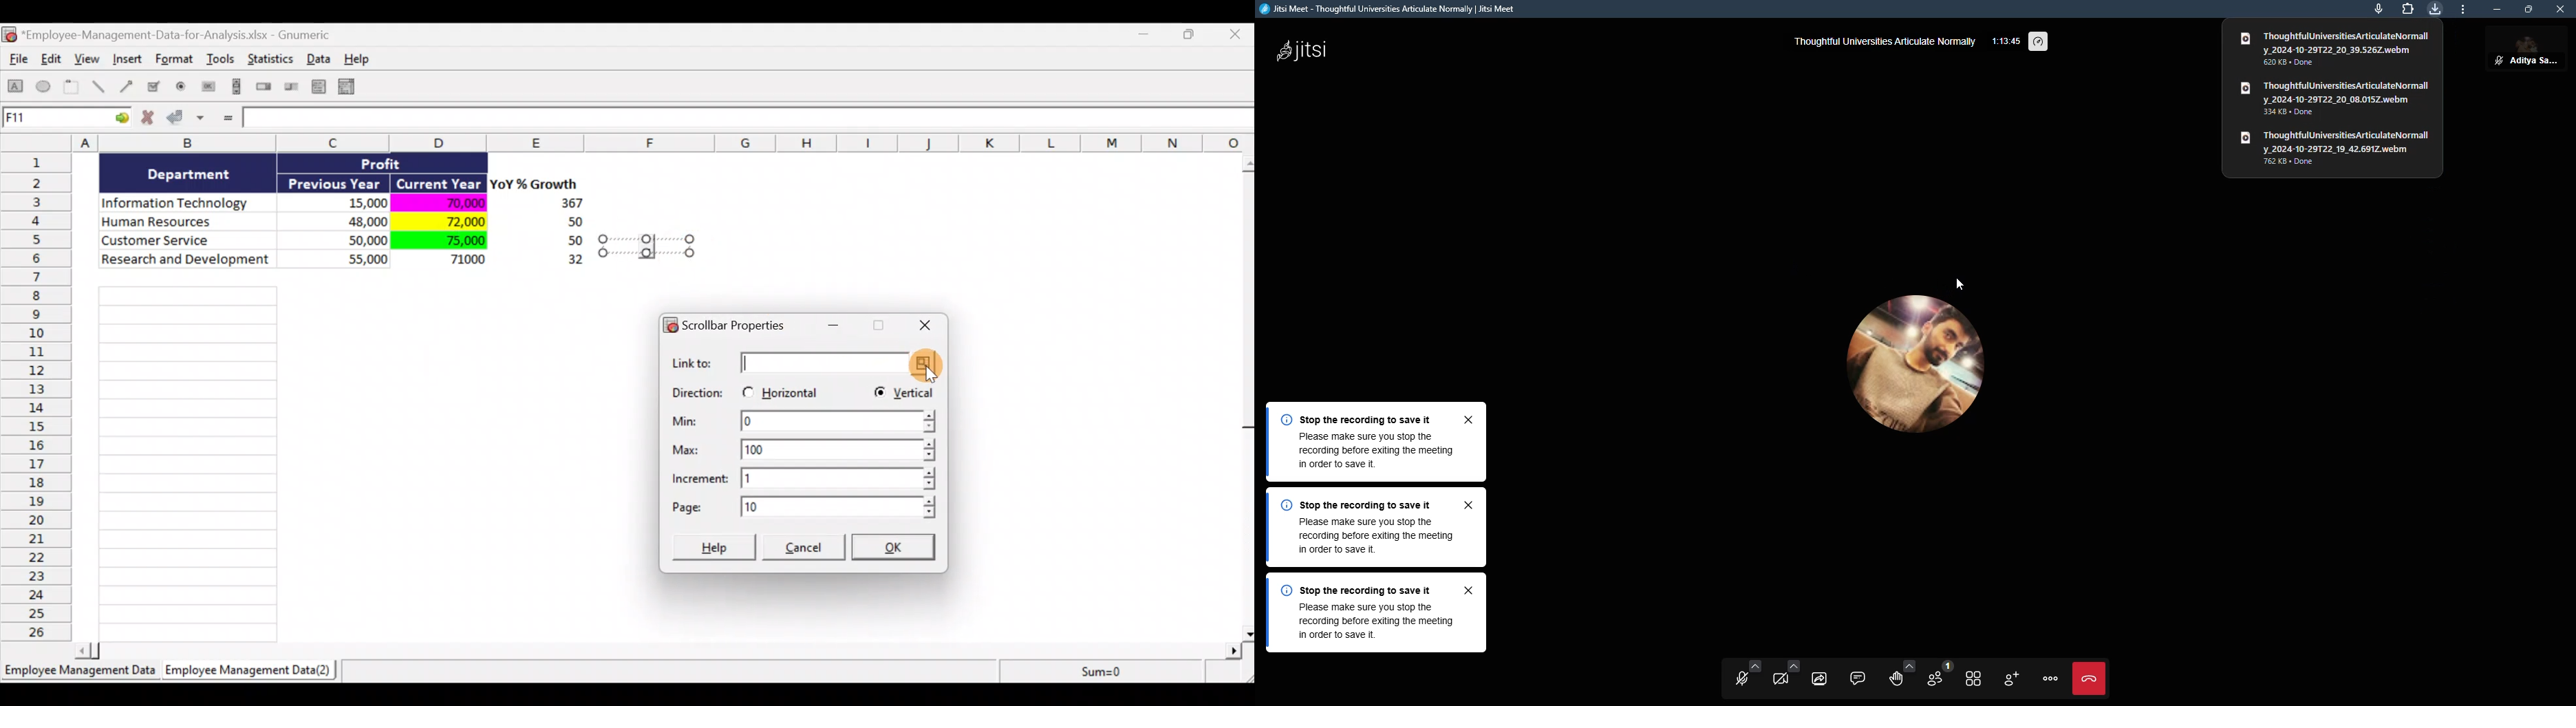  I want to click on Format, so click(176, 61).